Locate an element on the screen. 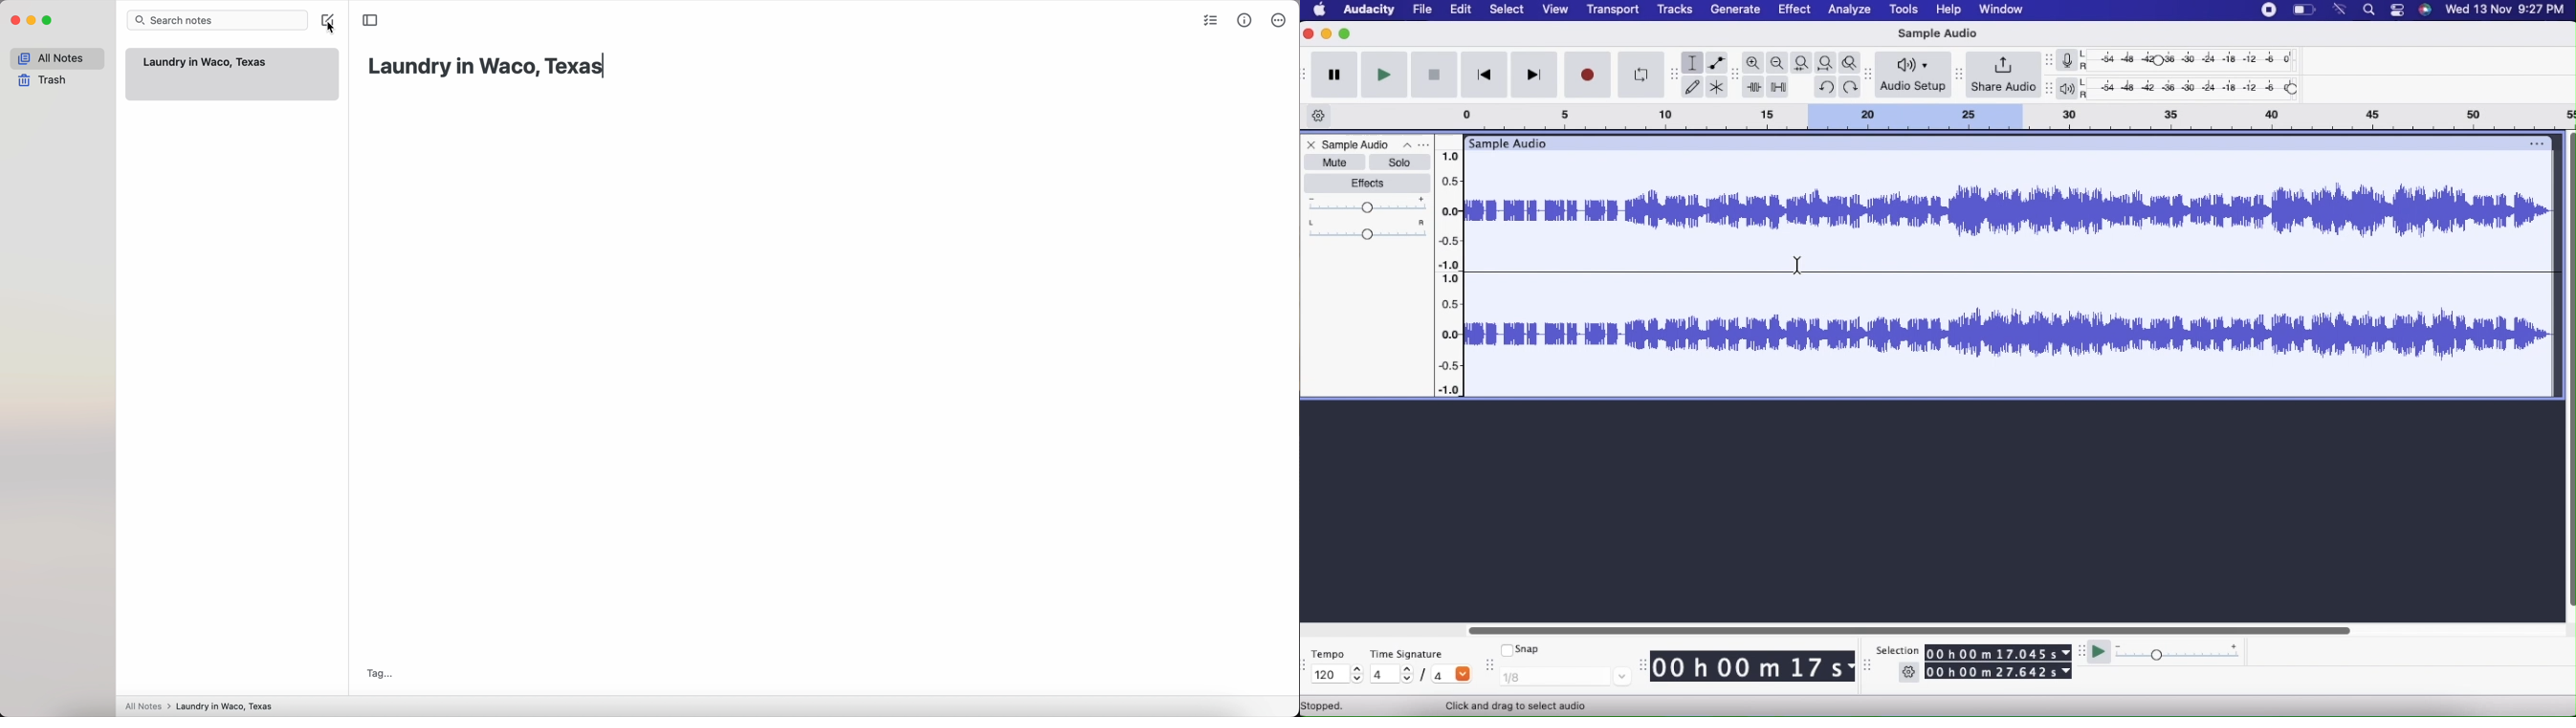 The width and height of the screenshot is (2576, 728). toggle sidebar is located at coordinates (371, 20).